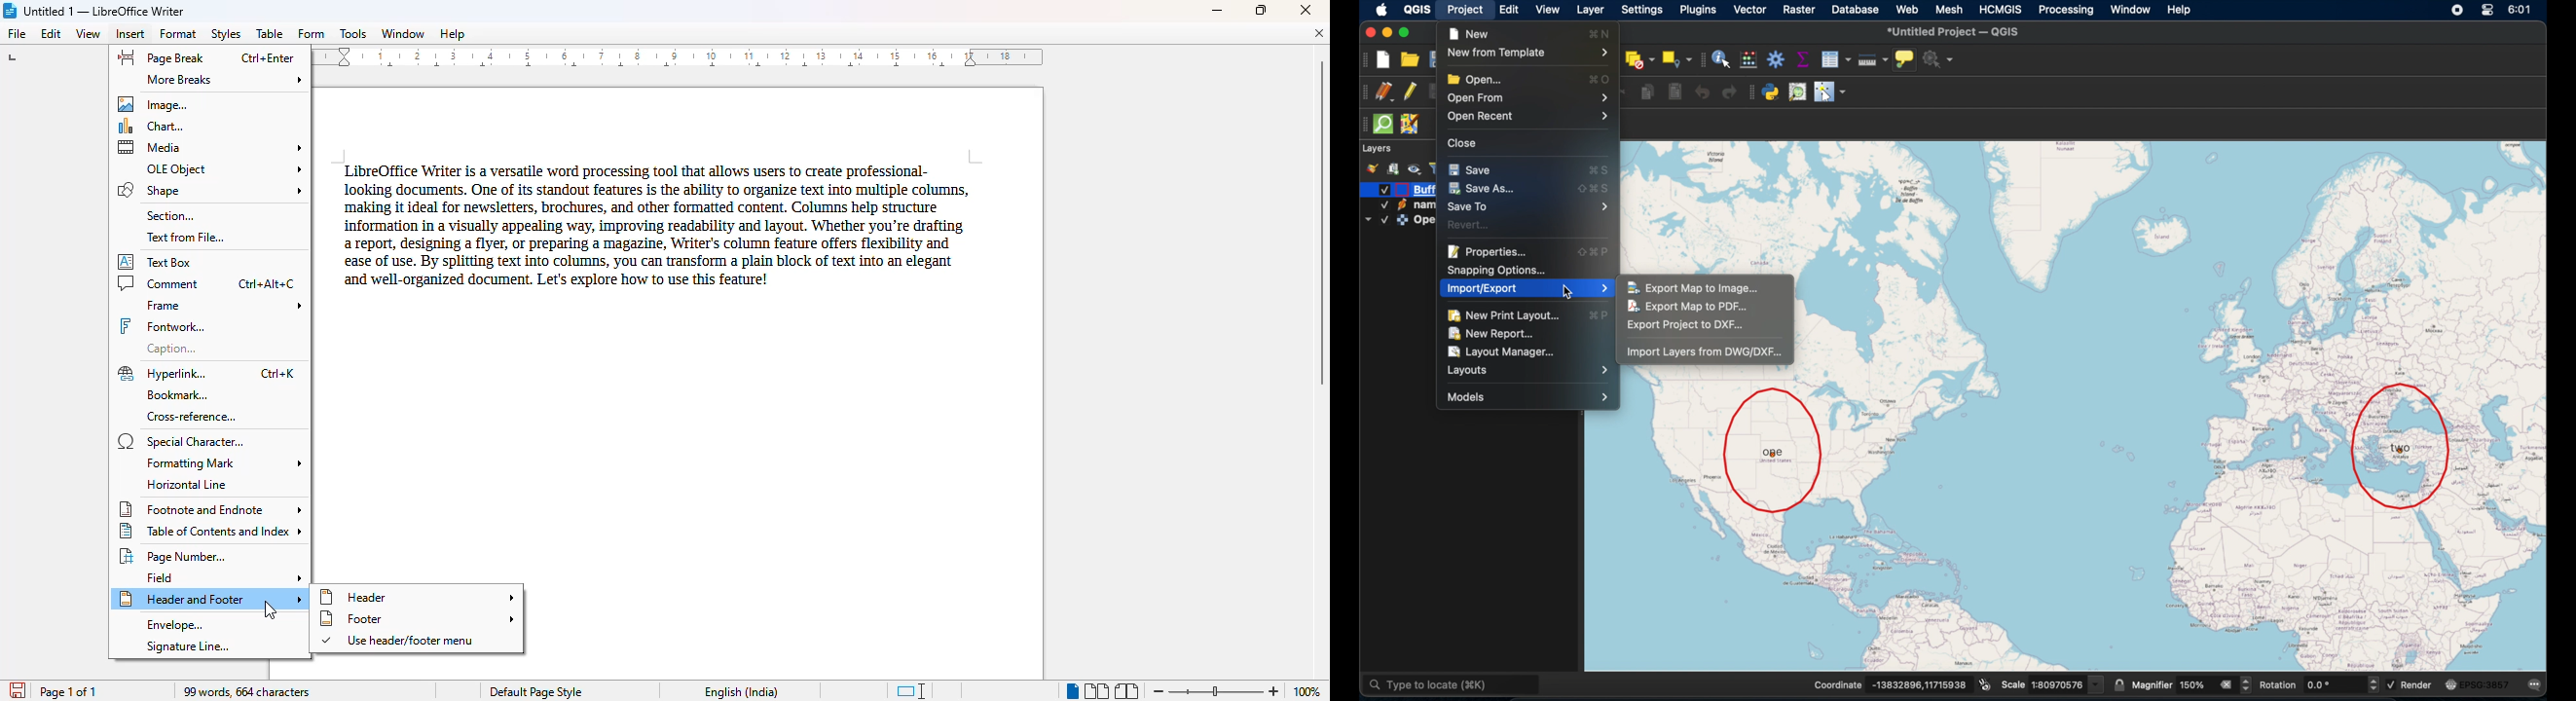 The width and height of the screenshot is (2576, 728). What do you see at coordinates (1125, 691) in the screenshot?
I see `book view` at bounding box center [1125, 691].